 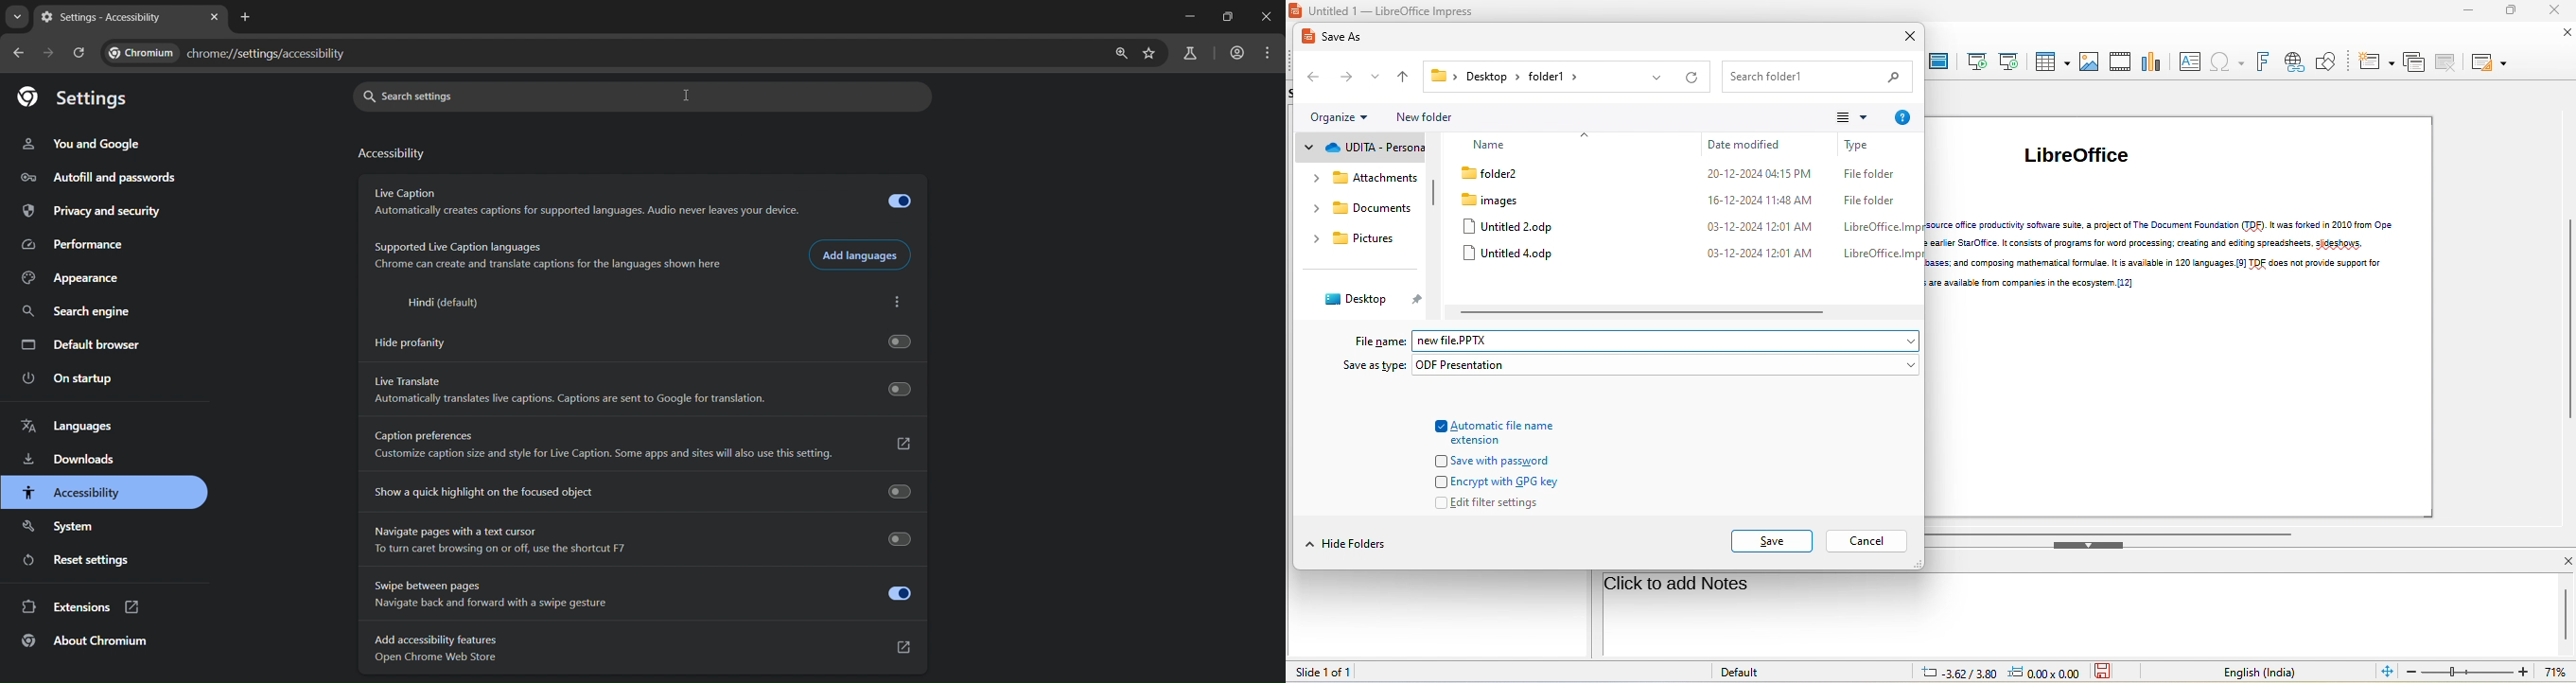 What do you see at coordinates (1494, 145) in the screenshot?
I see `name` at bounding box center [1494, 145].